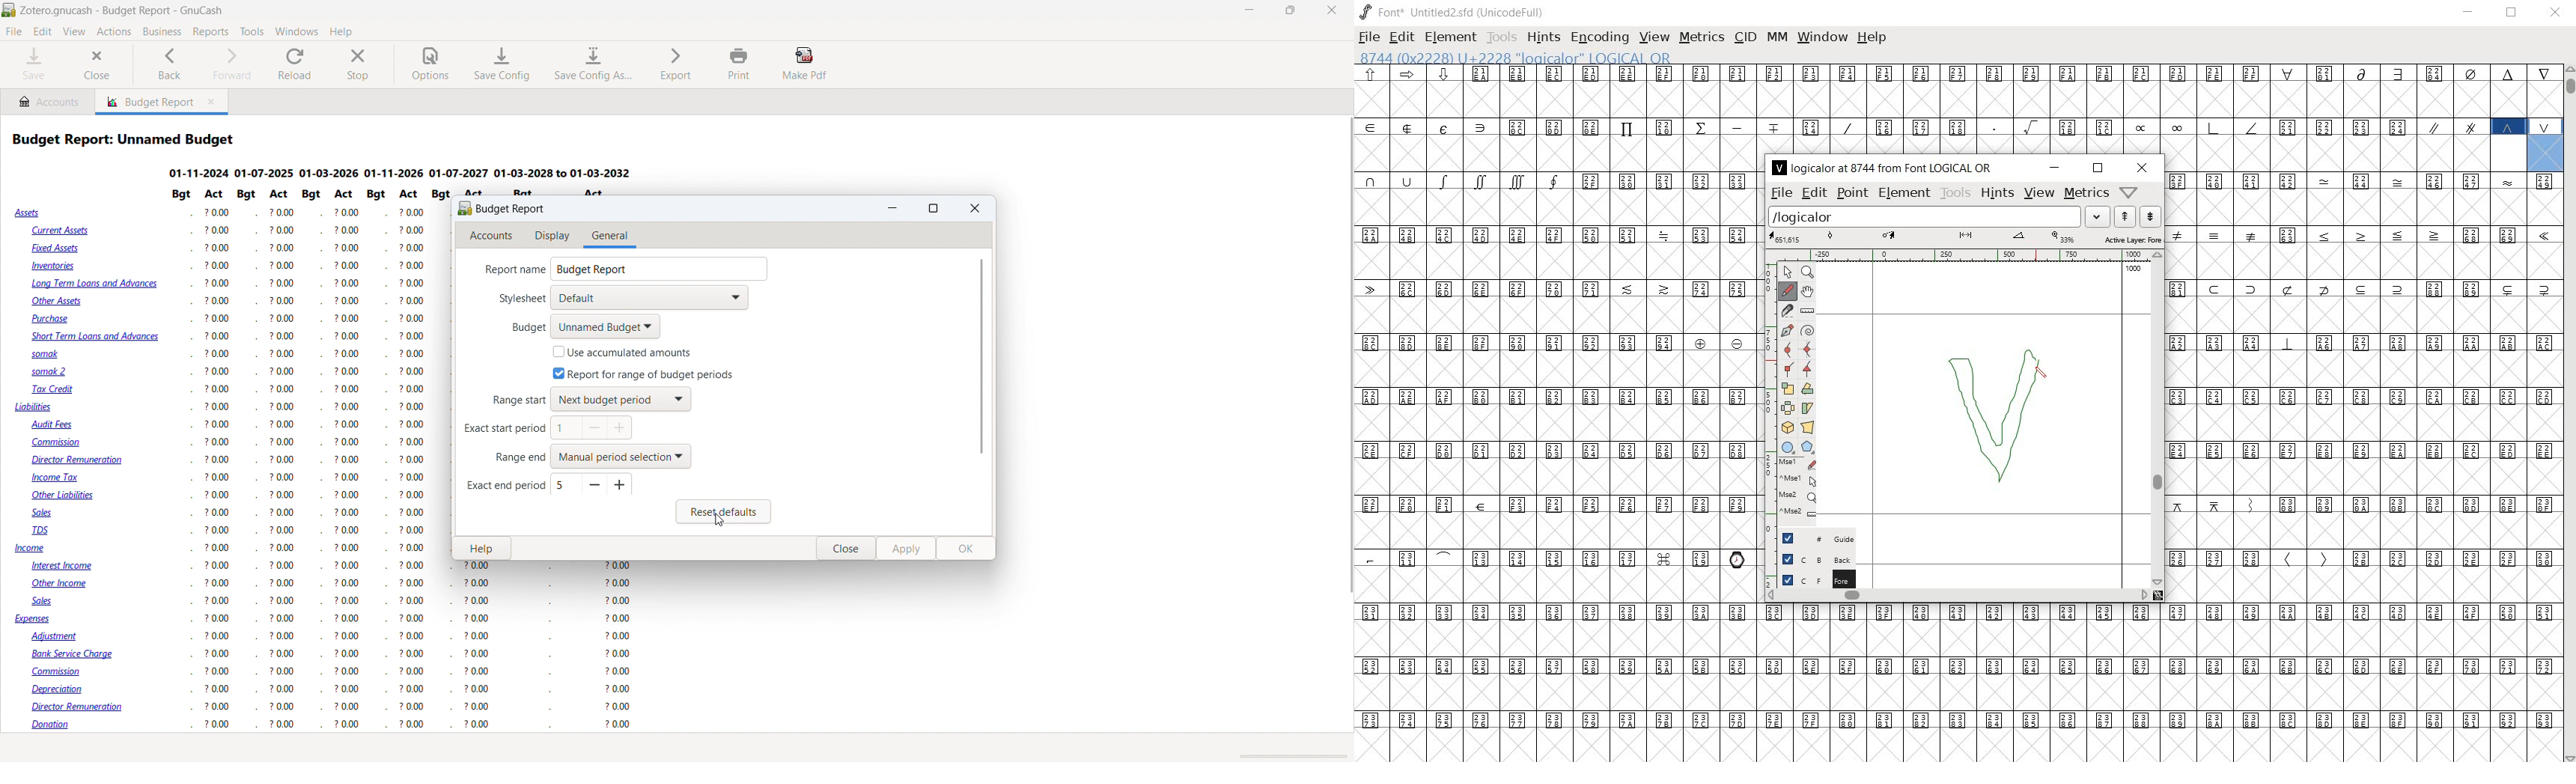  Describe the element at coordinates (74, 32) in the screenshot. I see `view` at that location.